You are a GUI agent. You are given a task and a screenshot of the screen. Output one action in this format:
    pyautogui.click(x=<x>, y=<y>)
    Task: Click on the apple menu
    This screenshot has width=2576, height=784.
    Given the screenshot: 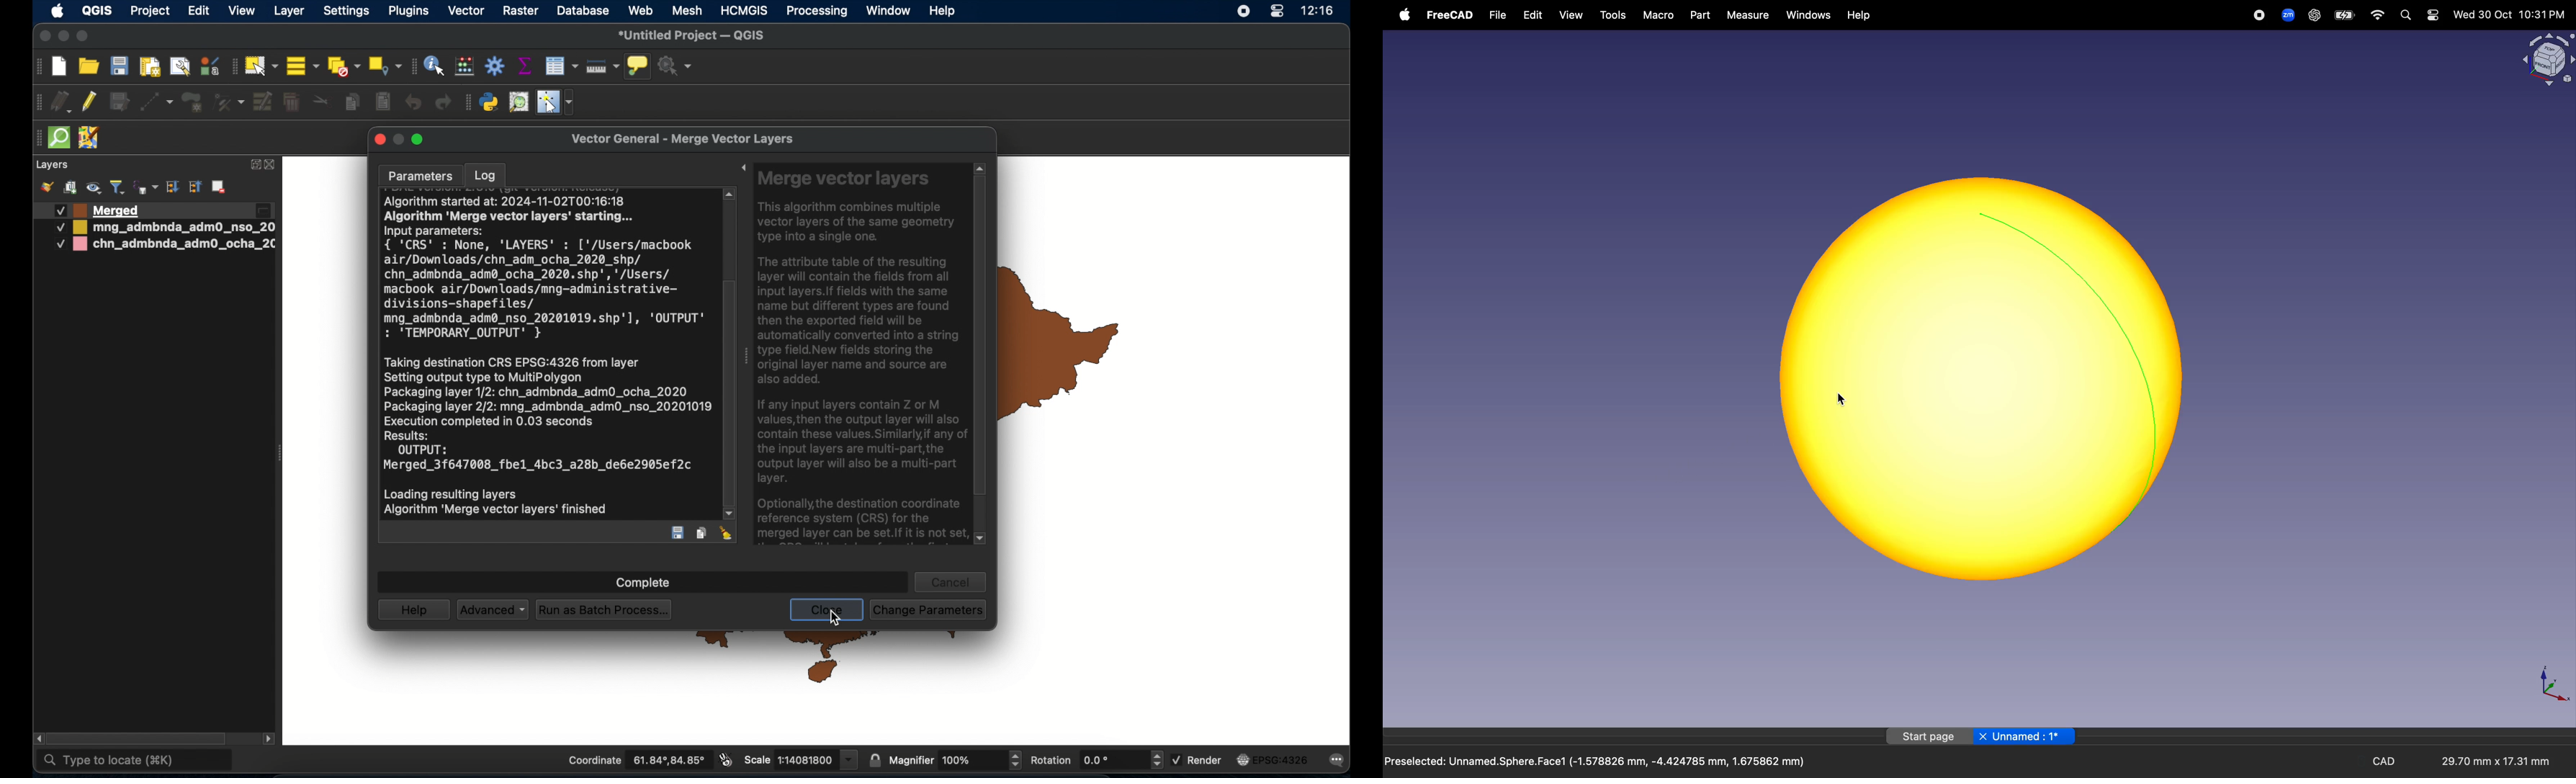 What is the action you would take?
    pyautogui.click(x=1401, y=15)
    